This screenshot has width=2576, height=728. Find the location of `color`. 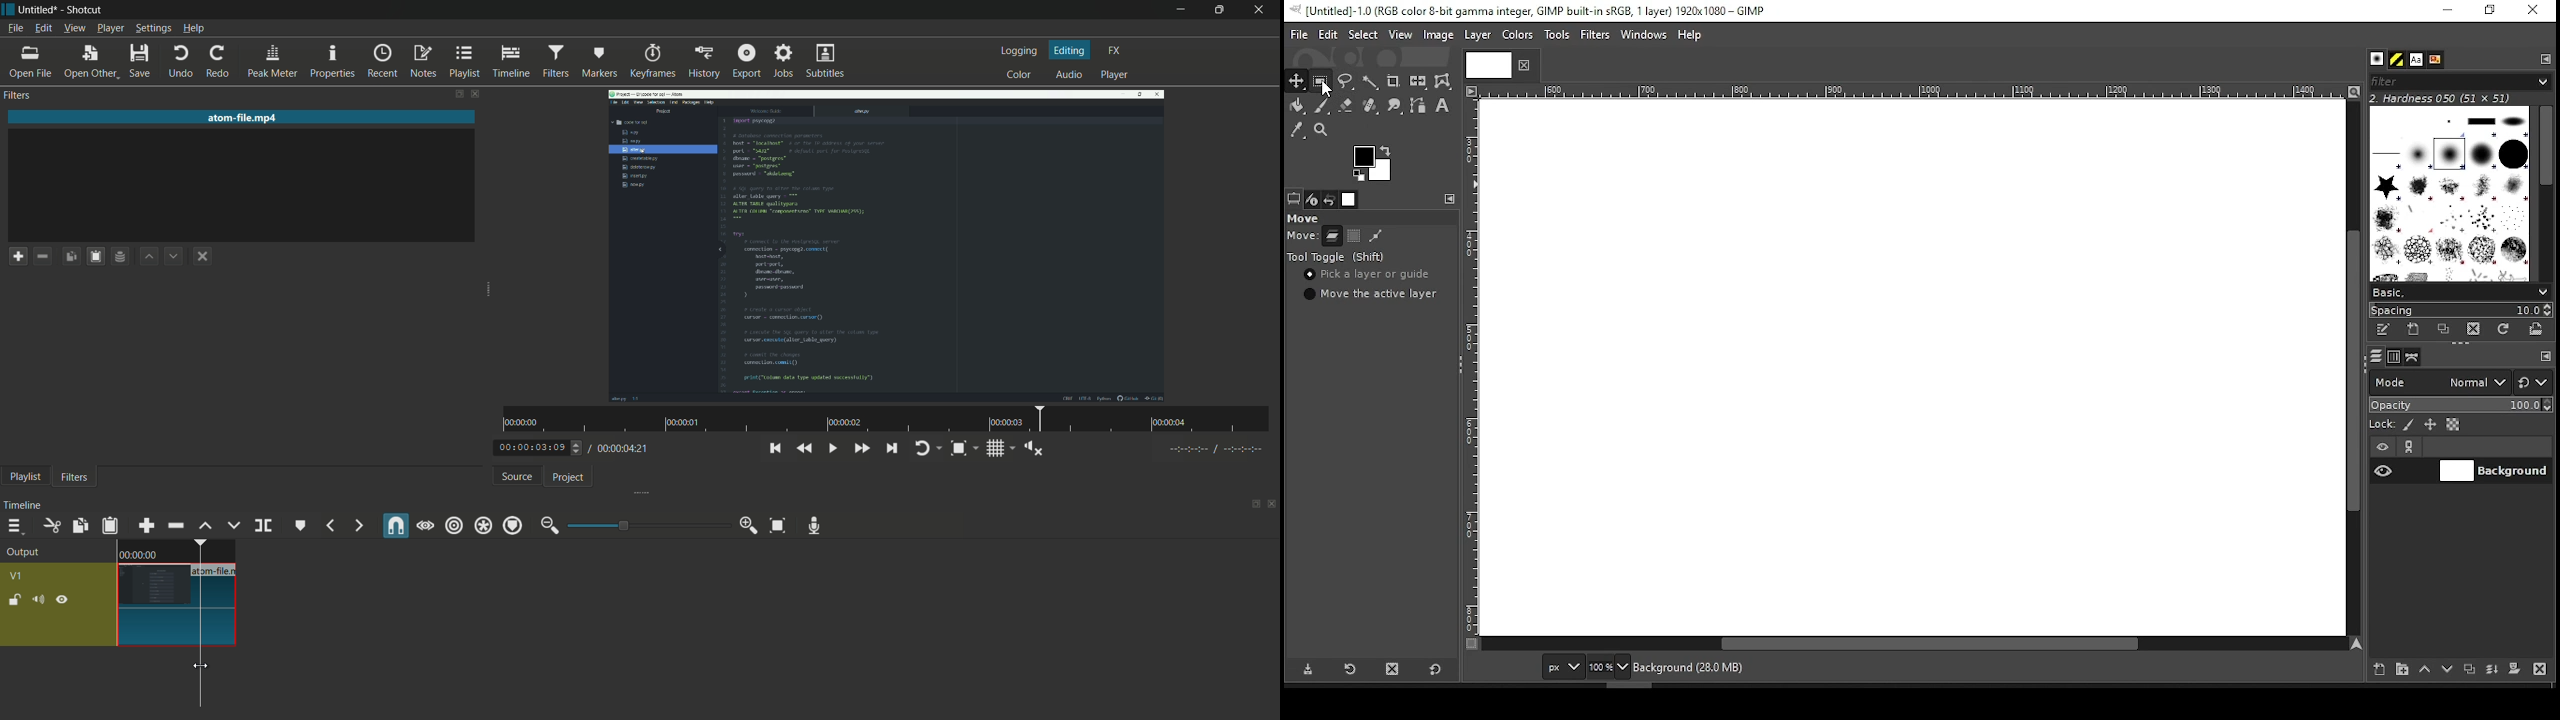

color is located at coordinates (1019, 75).